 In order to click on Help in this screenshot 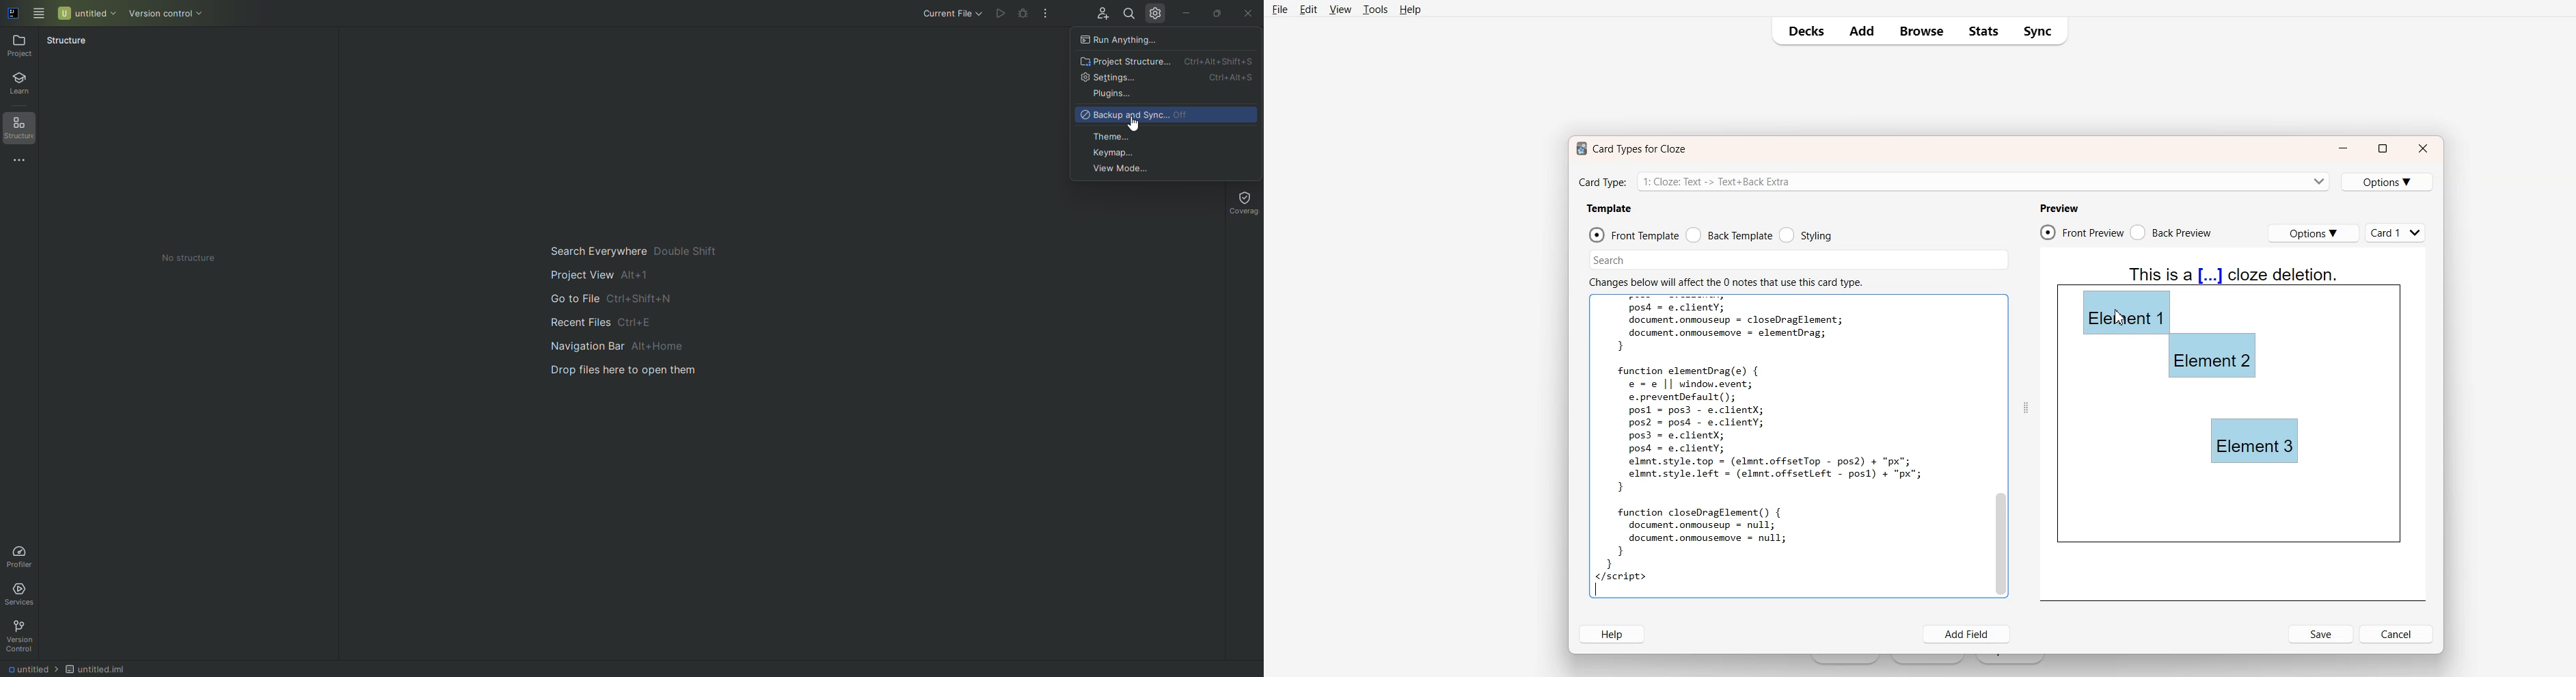, I will do `click(1611, 634)`.